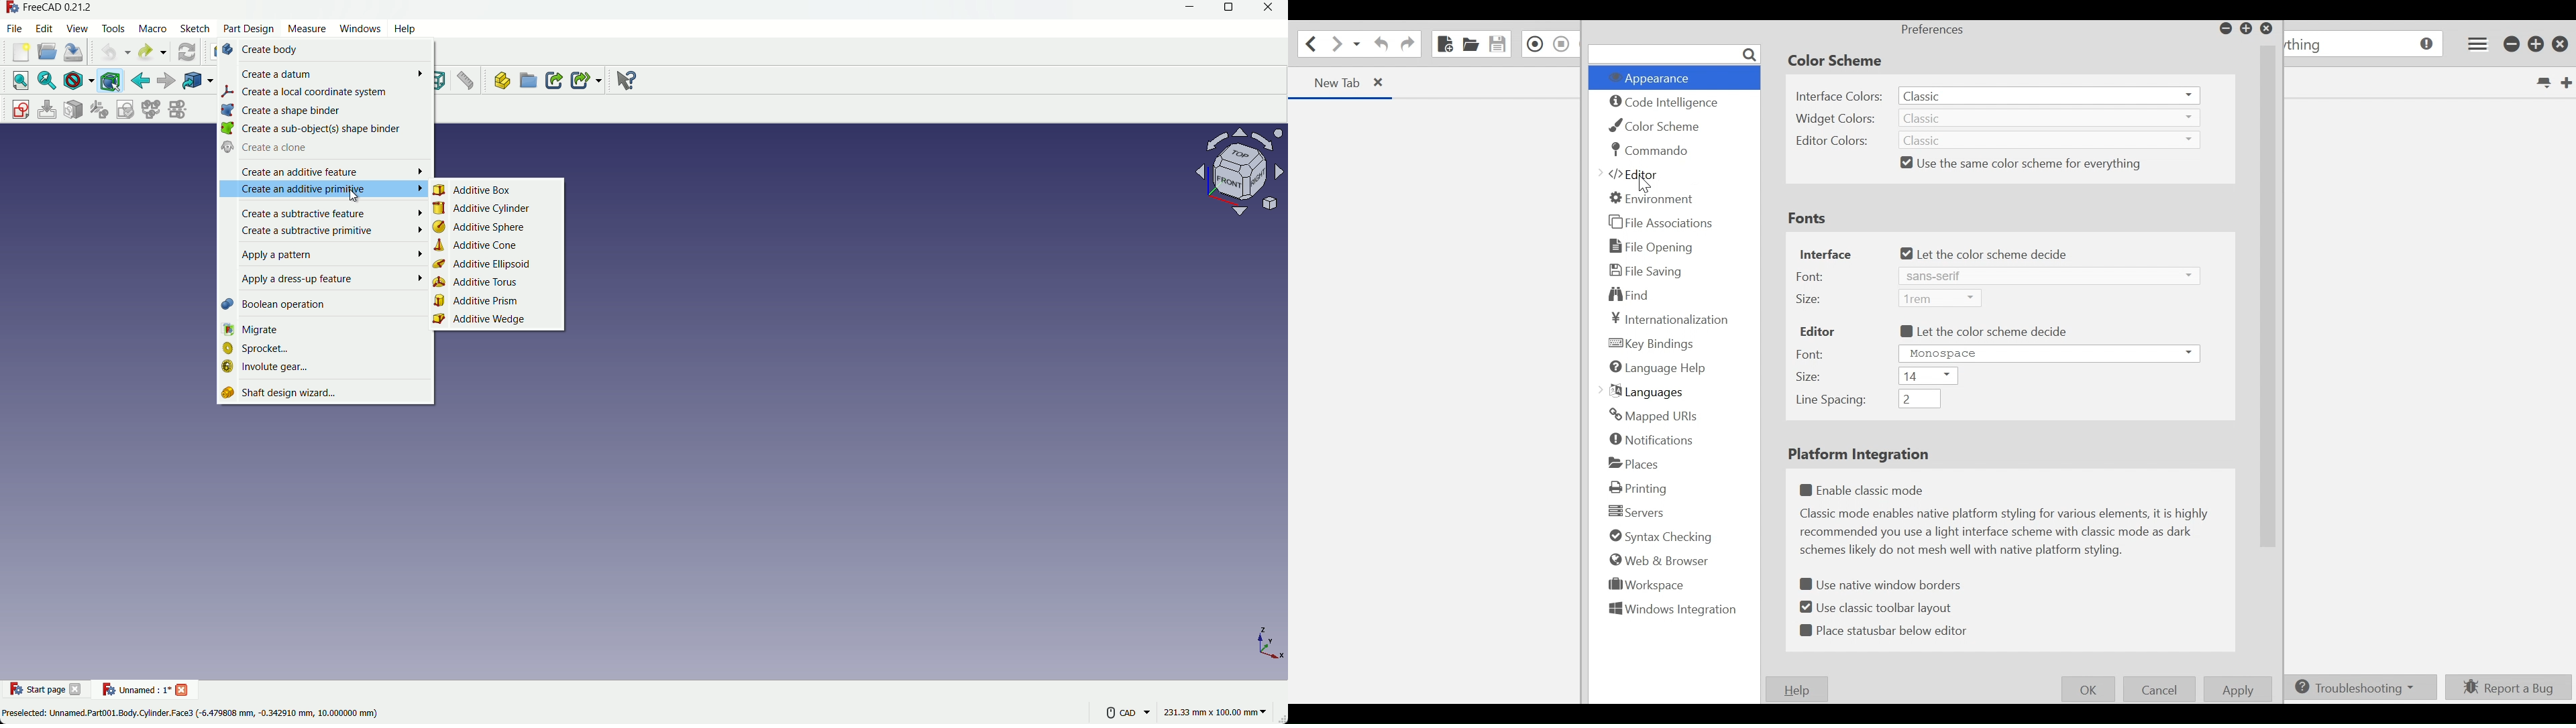  Describe the element at coordinates (152, 29) in the screenshot. I see `macros` at that location.